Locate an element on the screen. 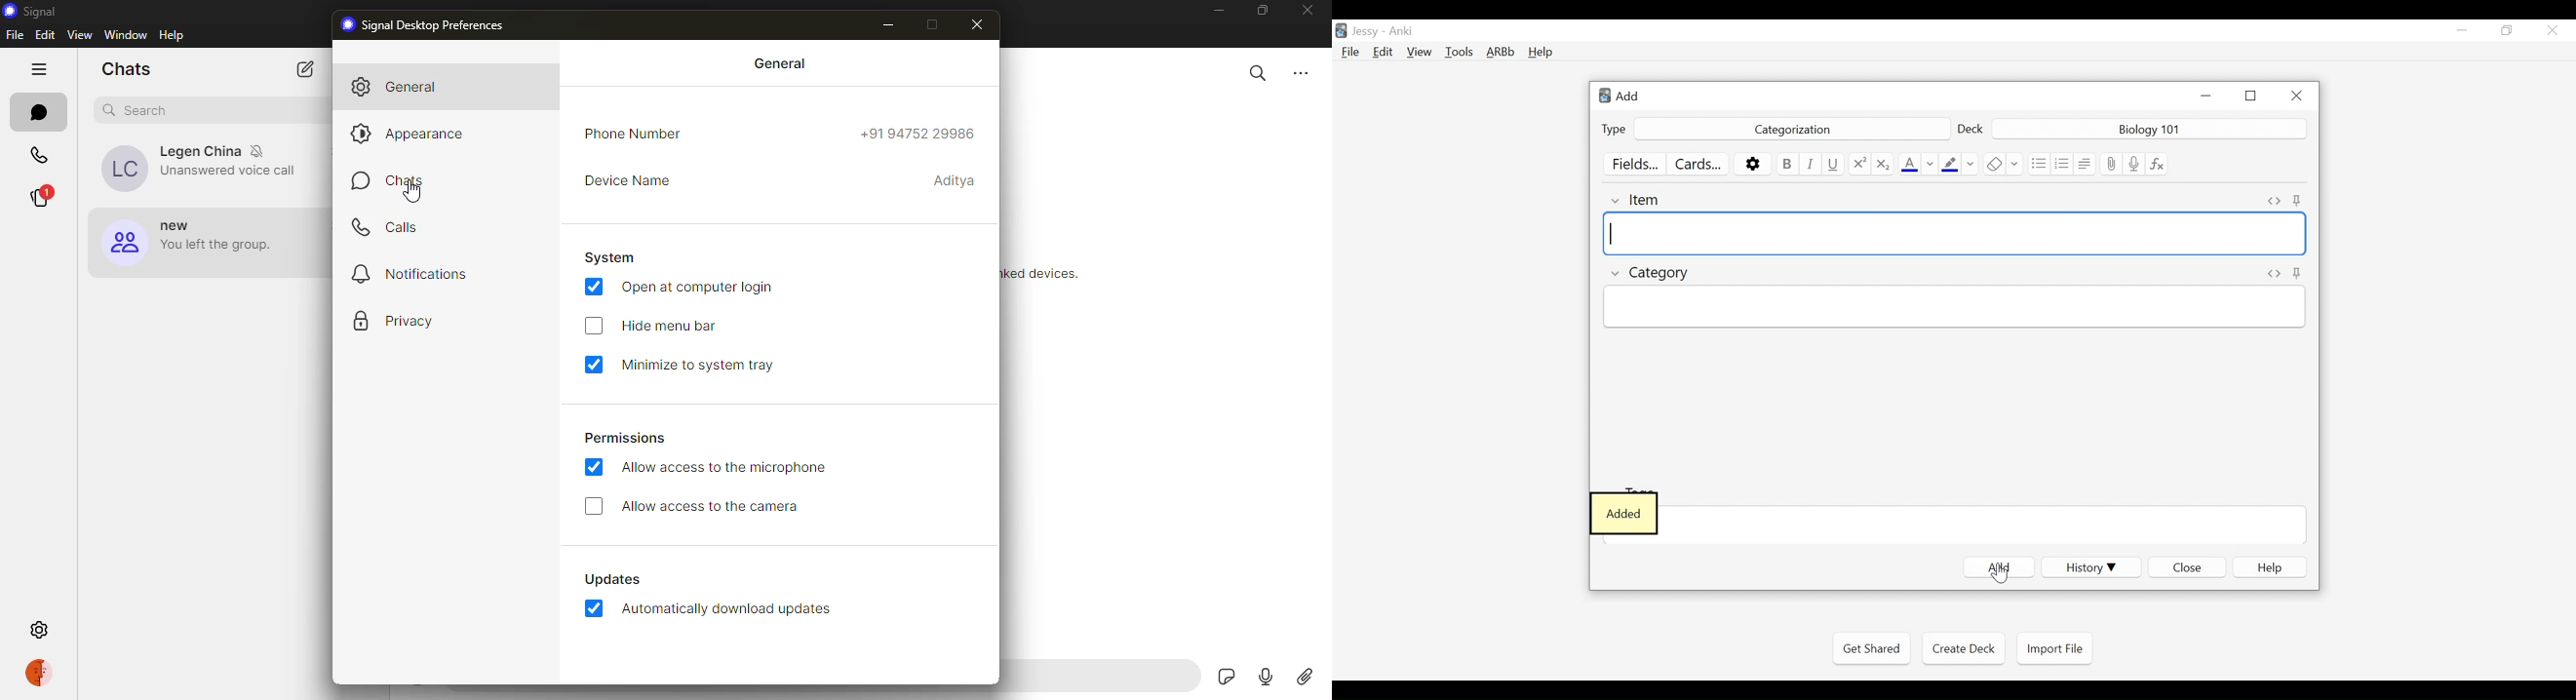  notifications is located at coordinates (417, 272).